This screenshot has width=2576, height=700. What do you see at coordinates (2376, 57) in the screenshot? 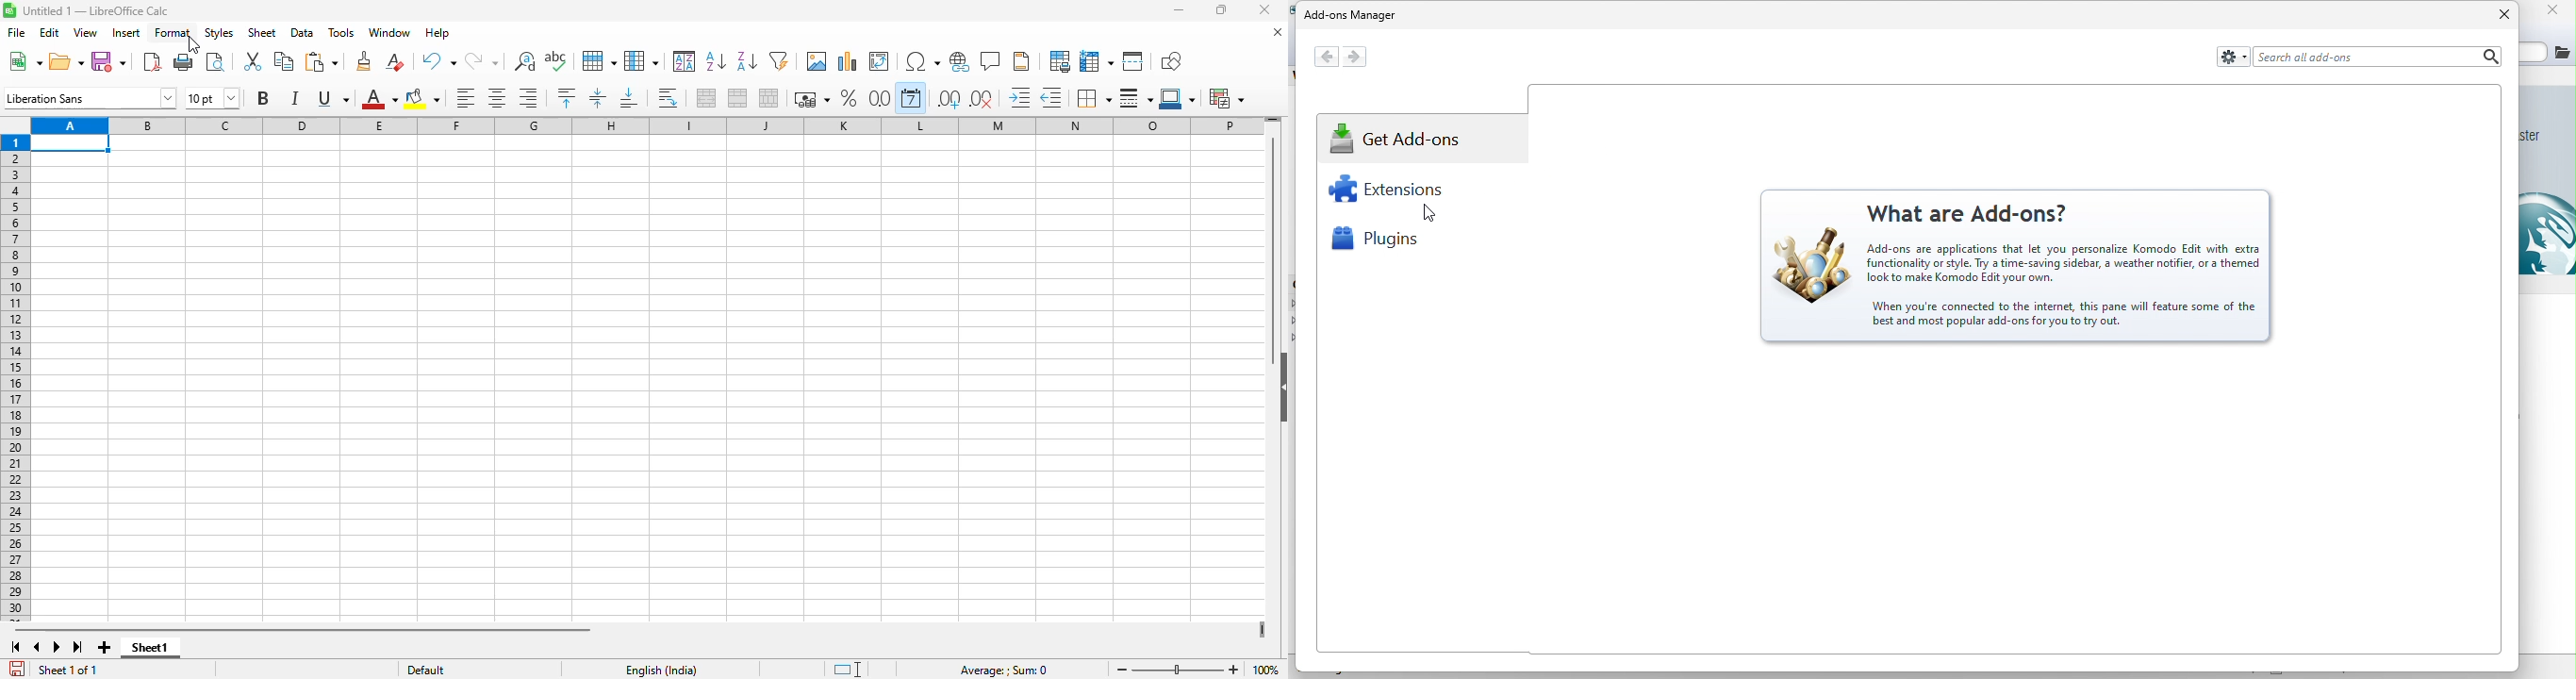
I see `search bar` at bounding box center [2376, 57].